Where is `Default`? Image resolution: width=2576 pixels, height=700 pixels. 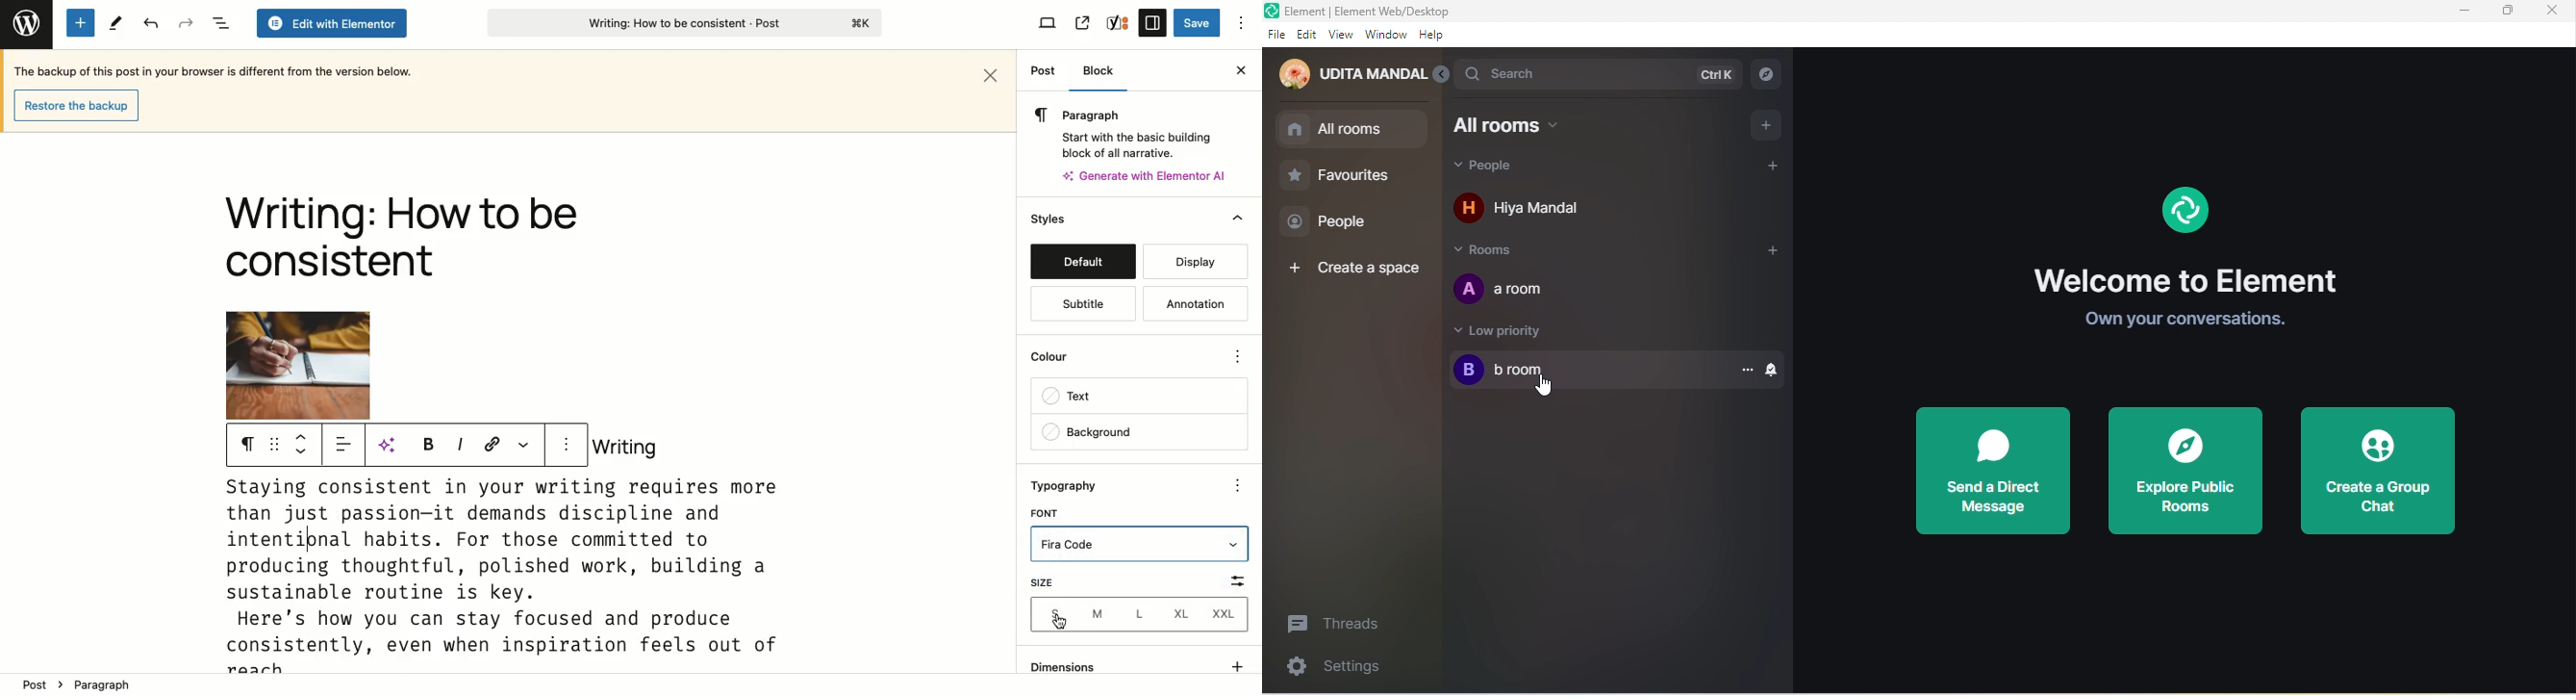
Default is located at coordinates (1083, 262).